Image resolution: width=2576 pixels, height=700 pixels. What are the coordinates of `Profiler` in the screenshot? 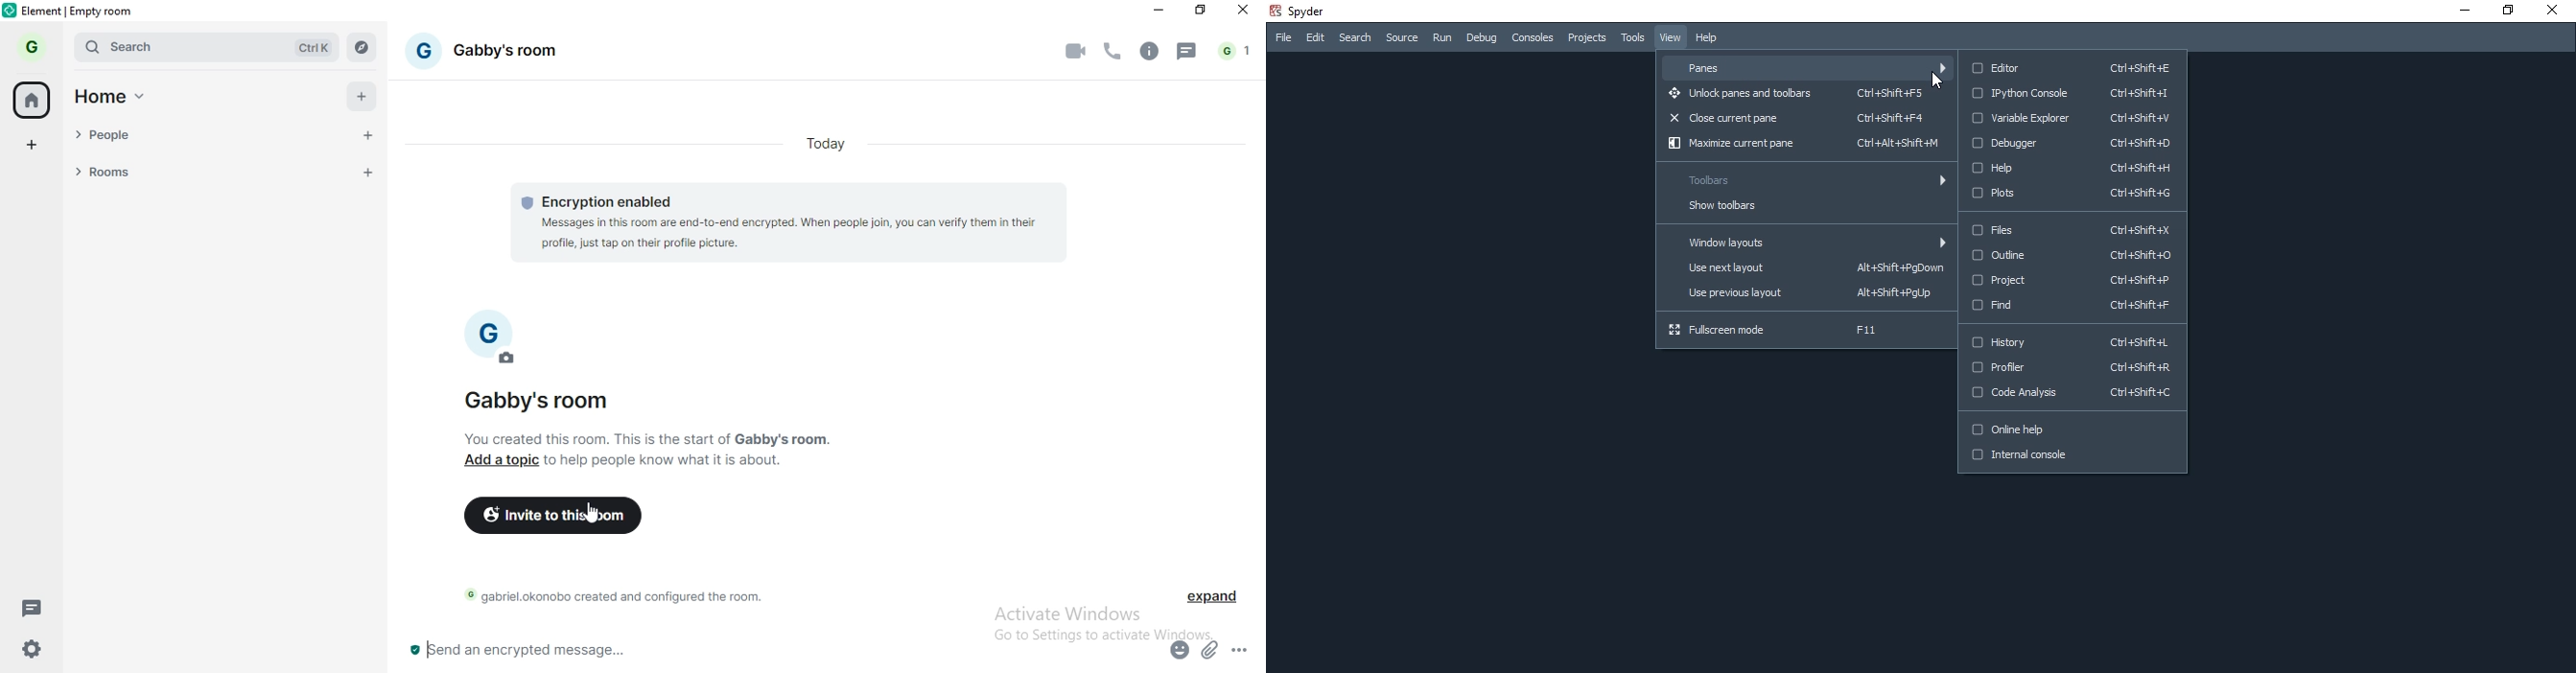 It's located at (2072, 371).